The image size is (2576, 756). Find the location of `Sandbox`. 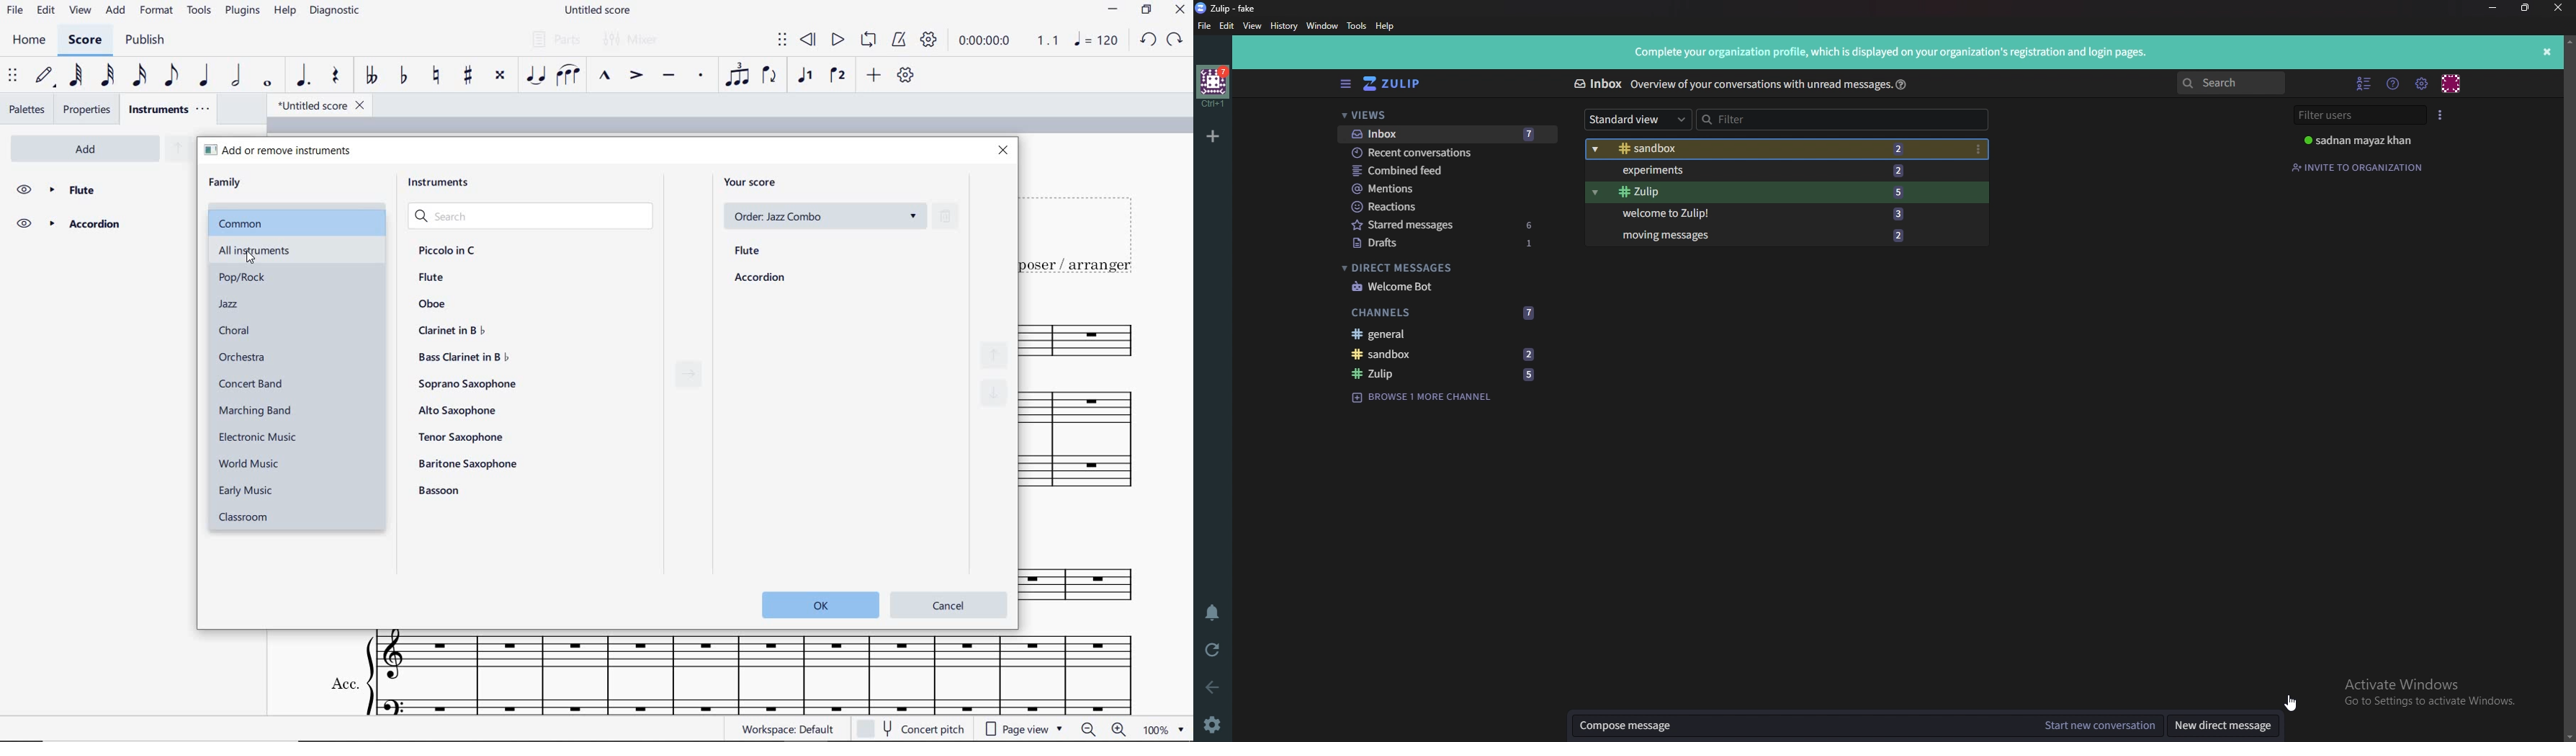

Sandbox is located at coordinates (1445, 354).